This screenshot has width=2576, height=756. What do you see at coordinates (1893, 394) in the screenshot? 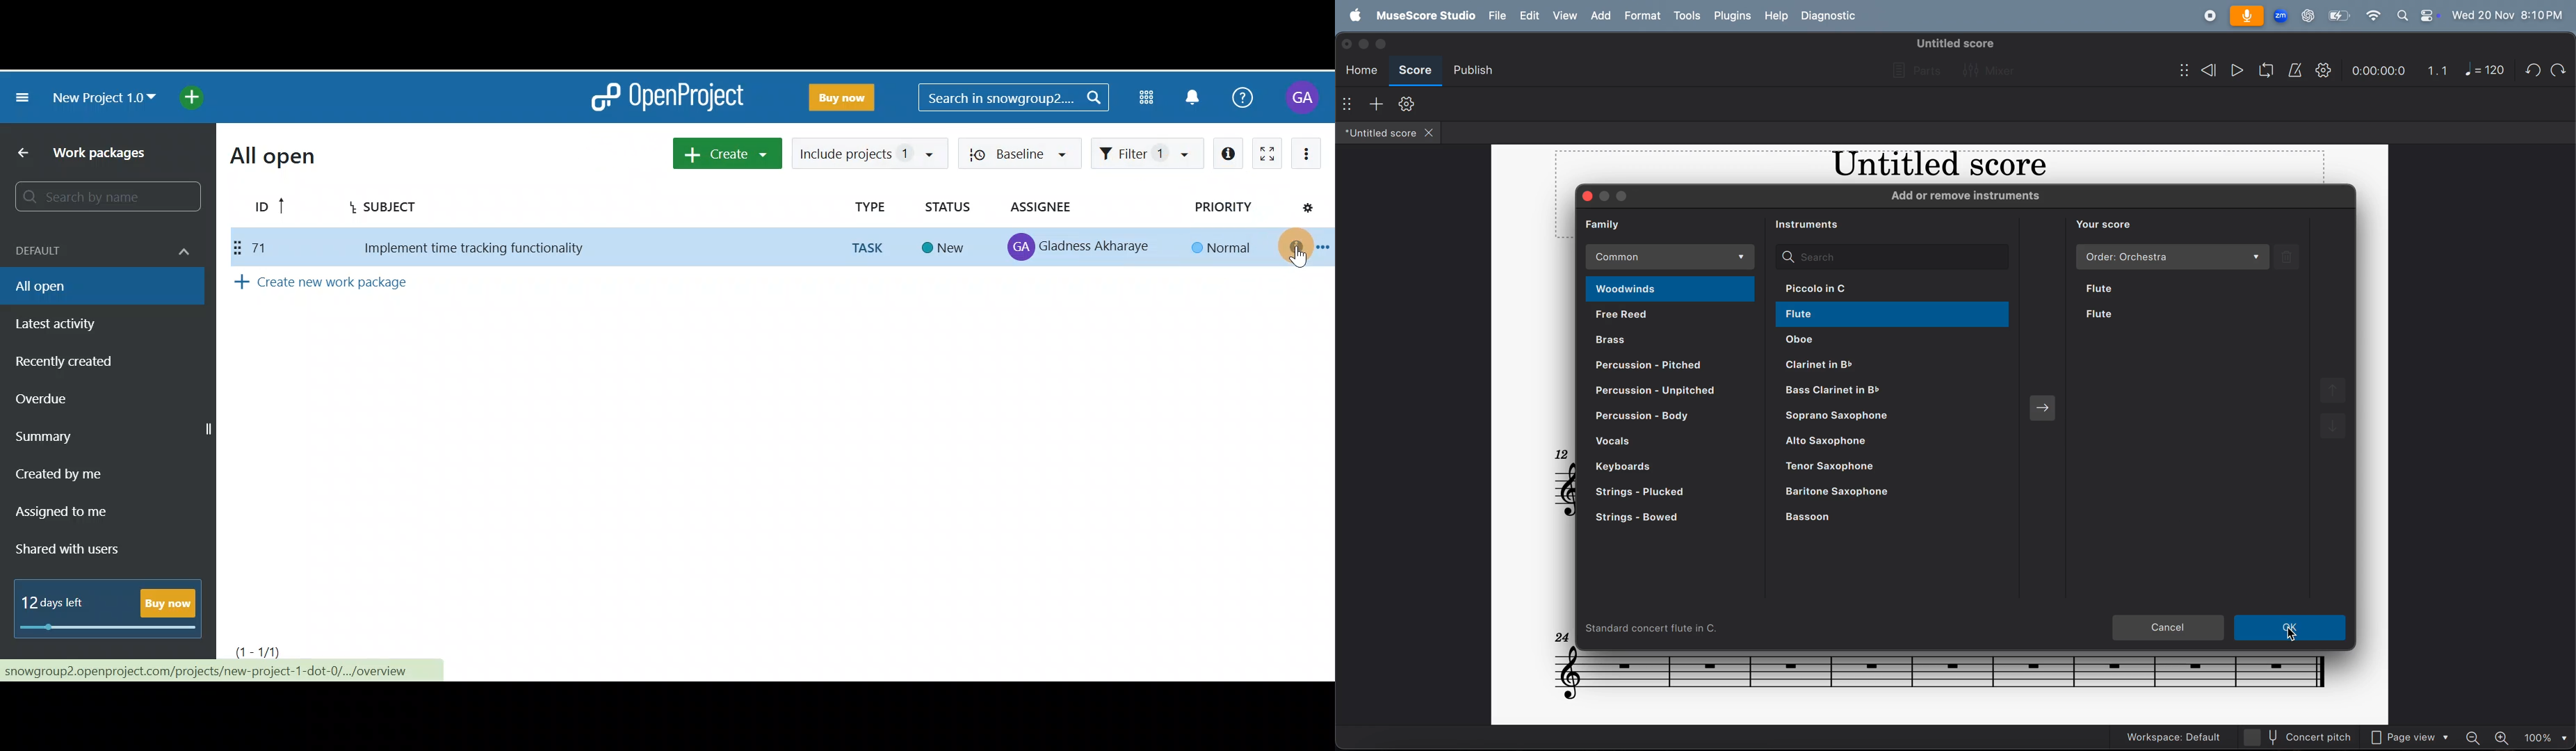
I see `bass clarinet in b` at bounding box center [1893, 394].